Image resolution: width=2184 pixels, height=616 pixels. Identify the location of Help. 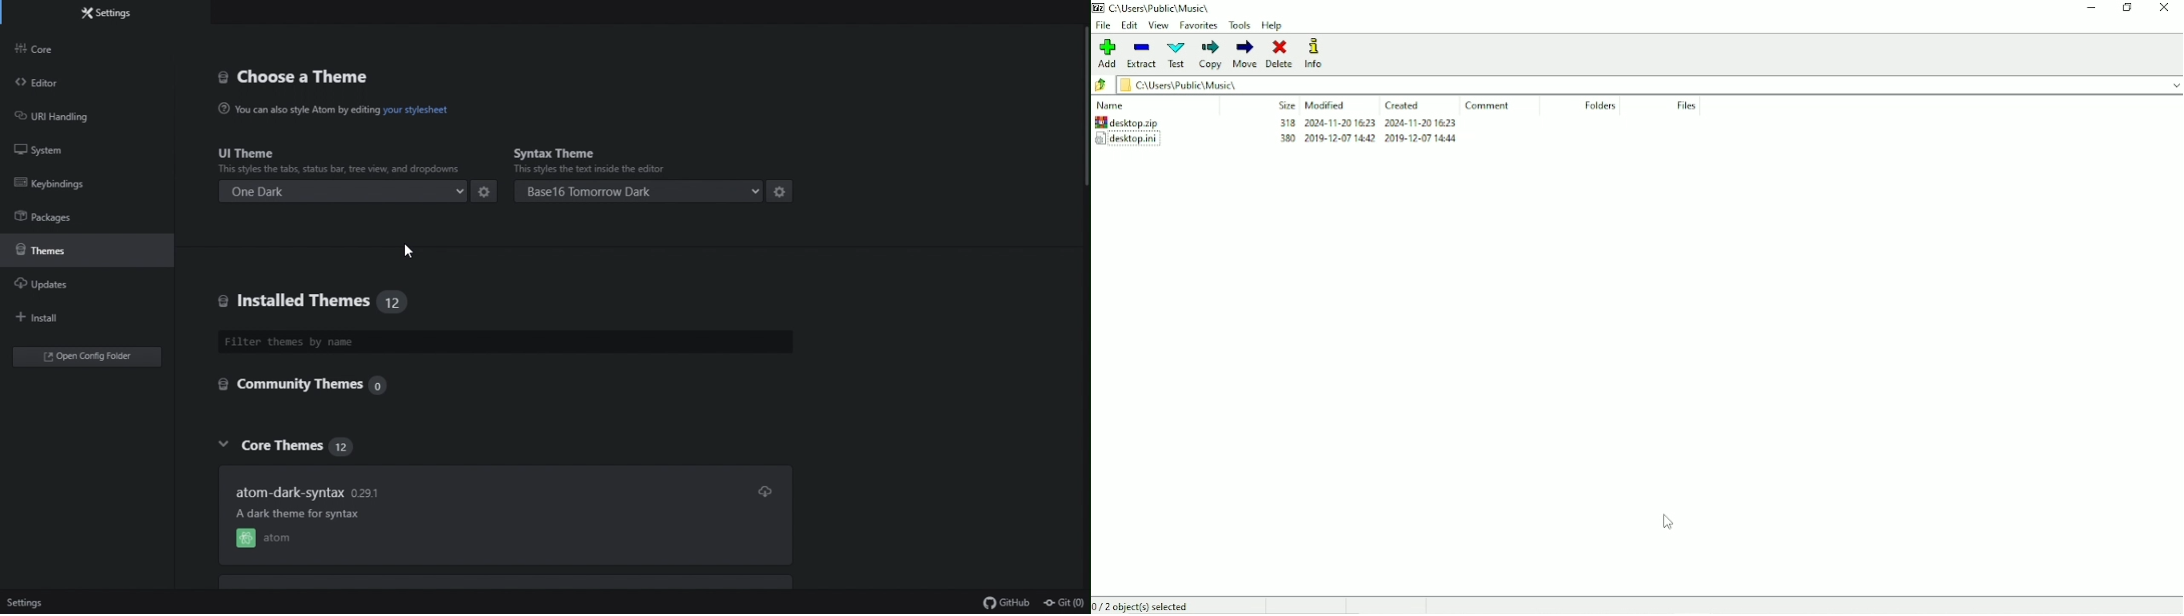
(1272, 26).